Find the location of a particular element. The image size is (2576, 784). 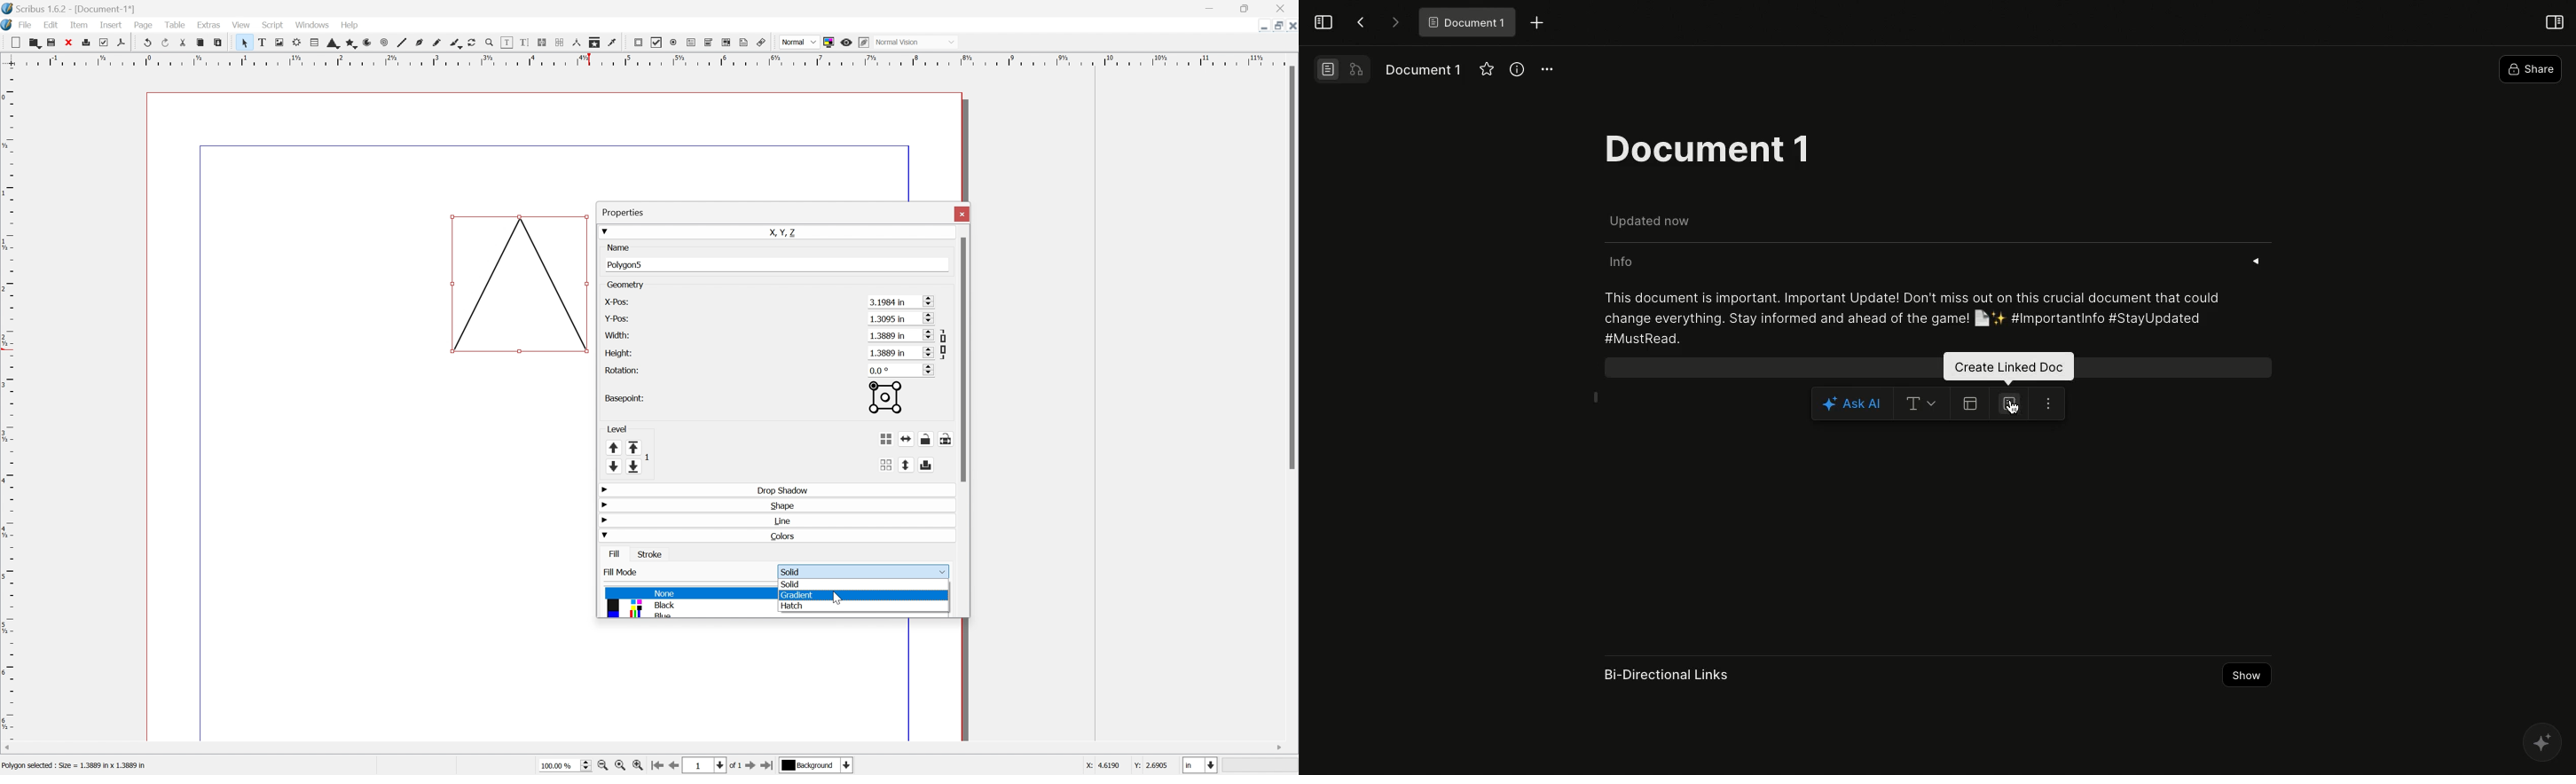

Minimize is located at coordinates (1211, 7).